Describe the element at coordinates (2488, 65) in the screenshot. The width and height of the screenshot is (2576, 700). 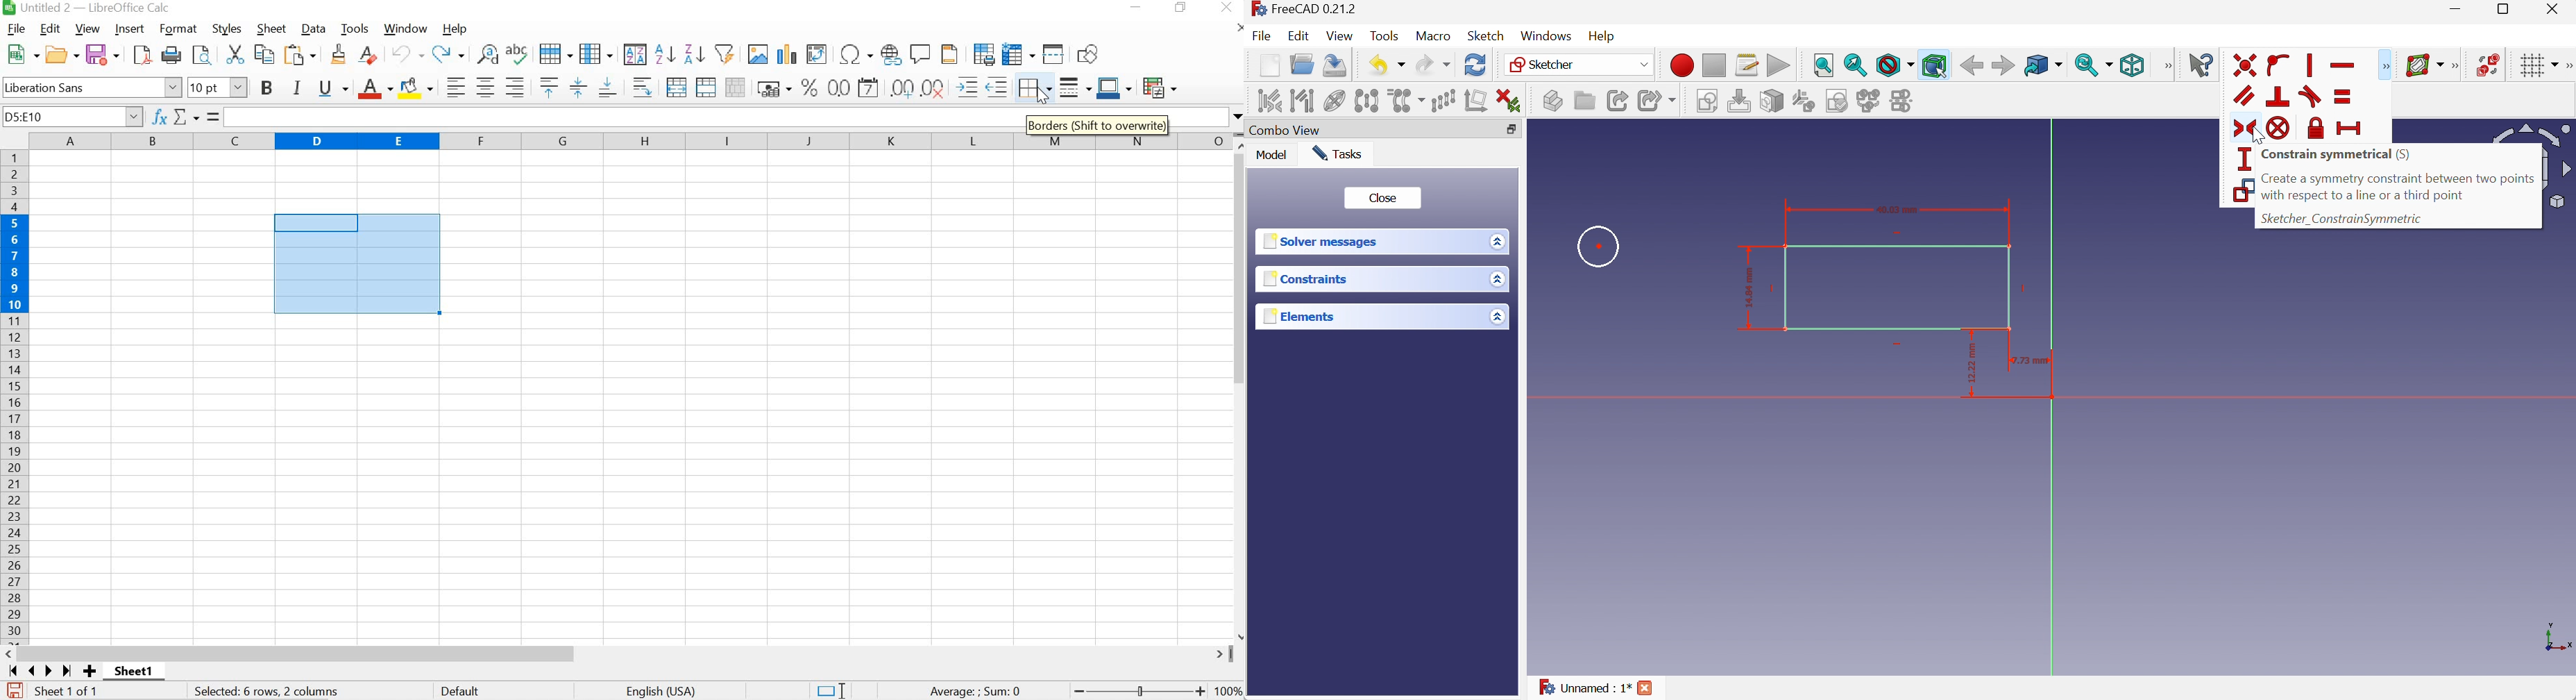
I see `Switch virtual space` at that location.